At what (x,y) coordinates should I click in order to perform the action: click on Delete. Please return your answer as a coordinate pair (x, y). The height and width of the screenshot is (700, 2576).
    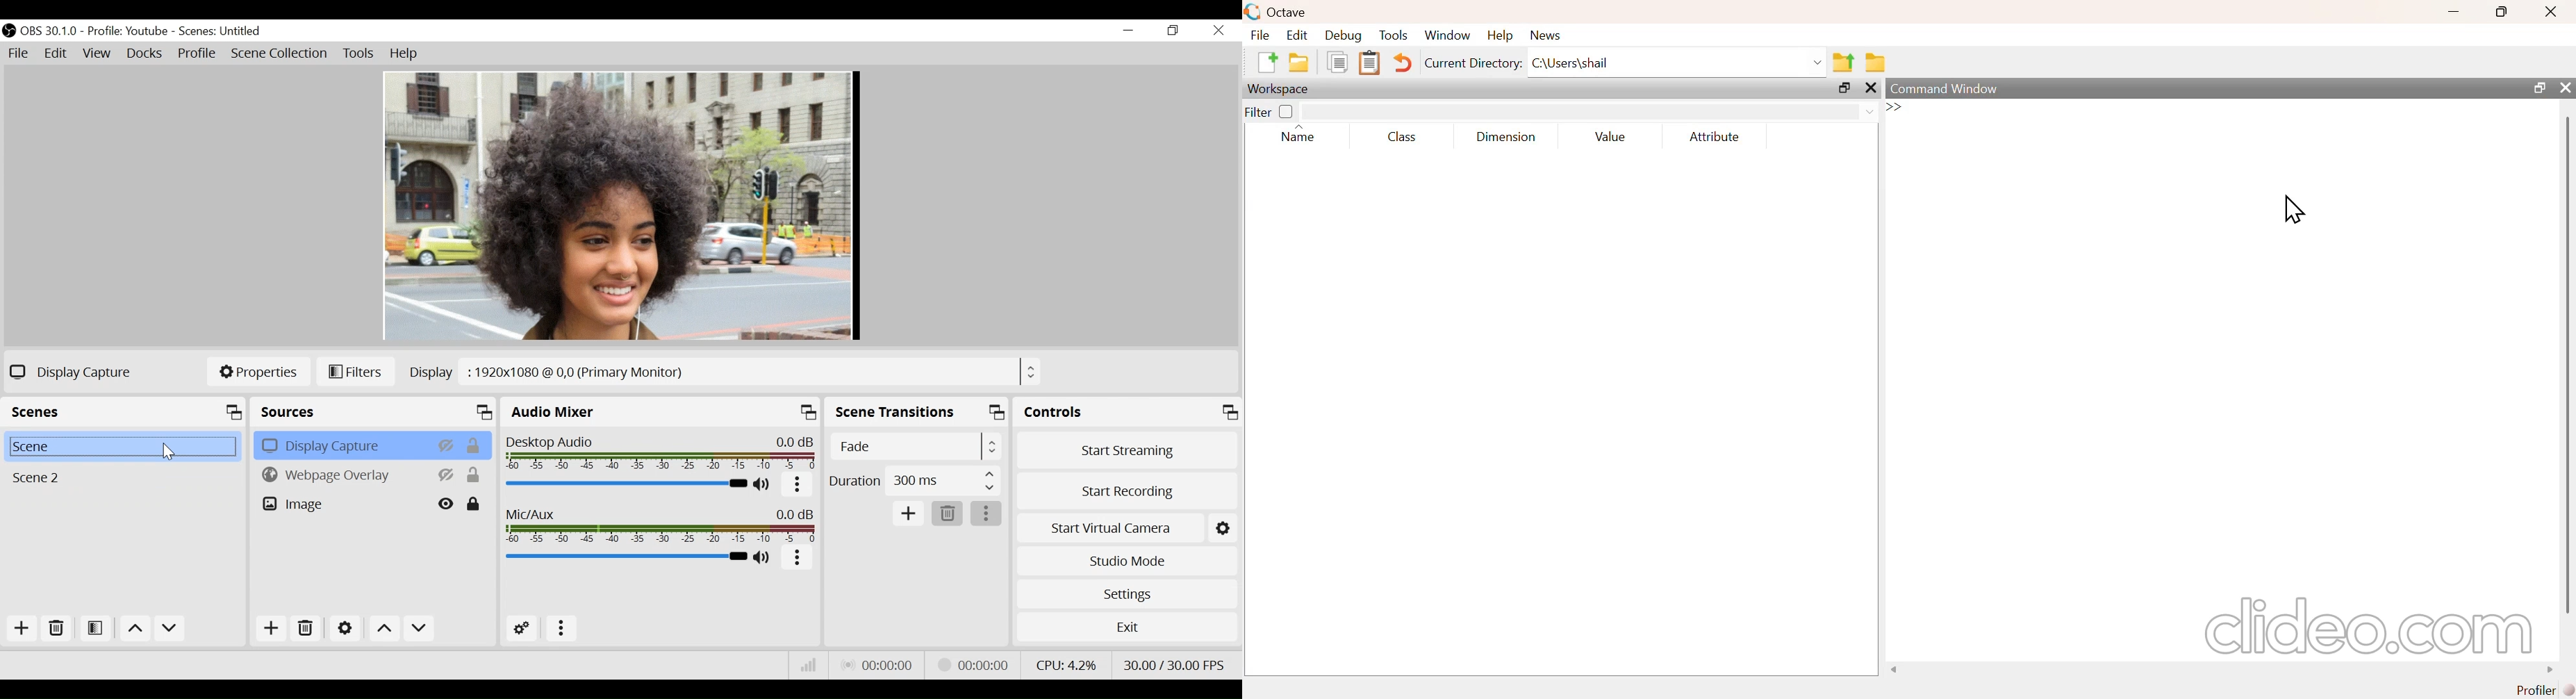
    Looking at the image, I should click on (58, 628).